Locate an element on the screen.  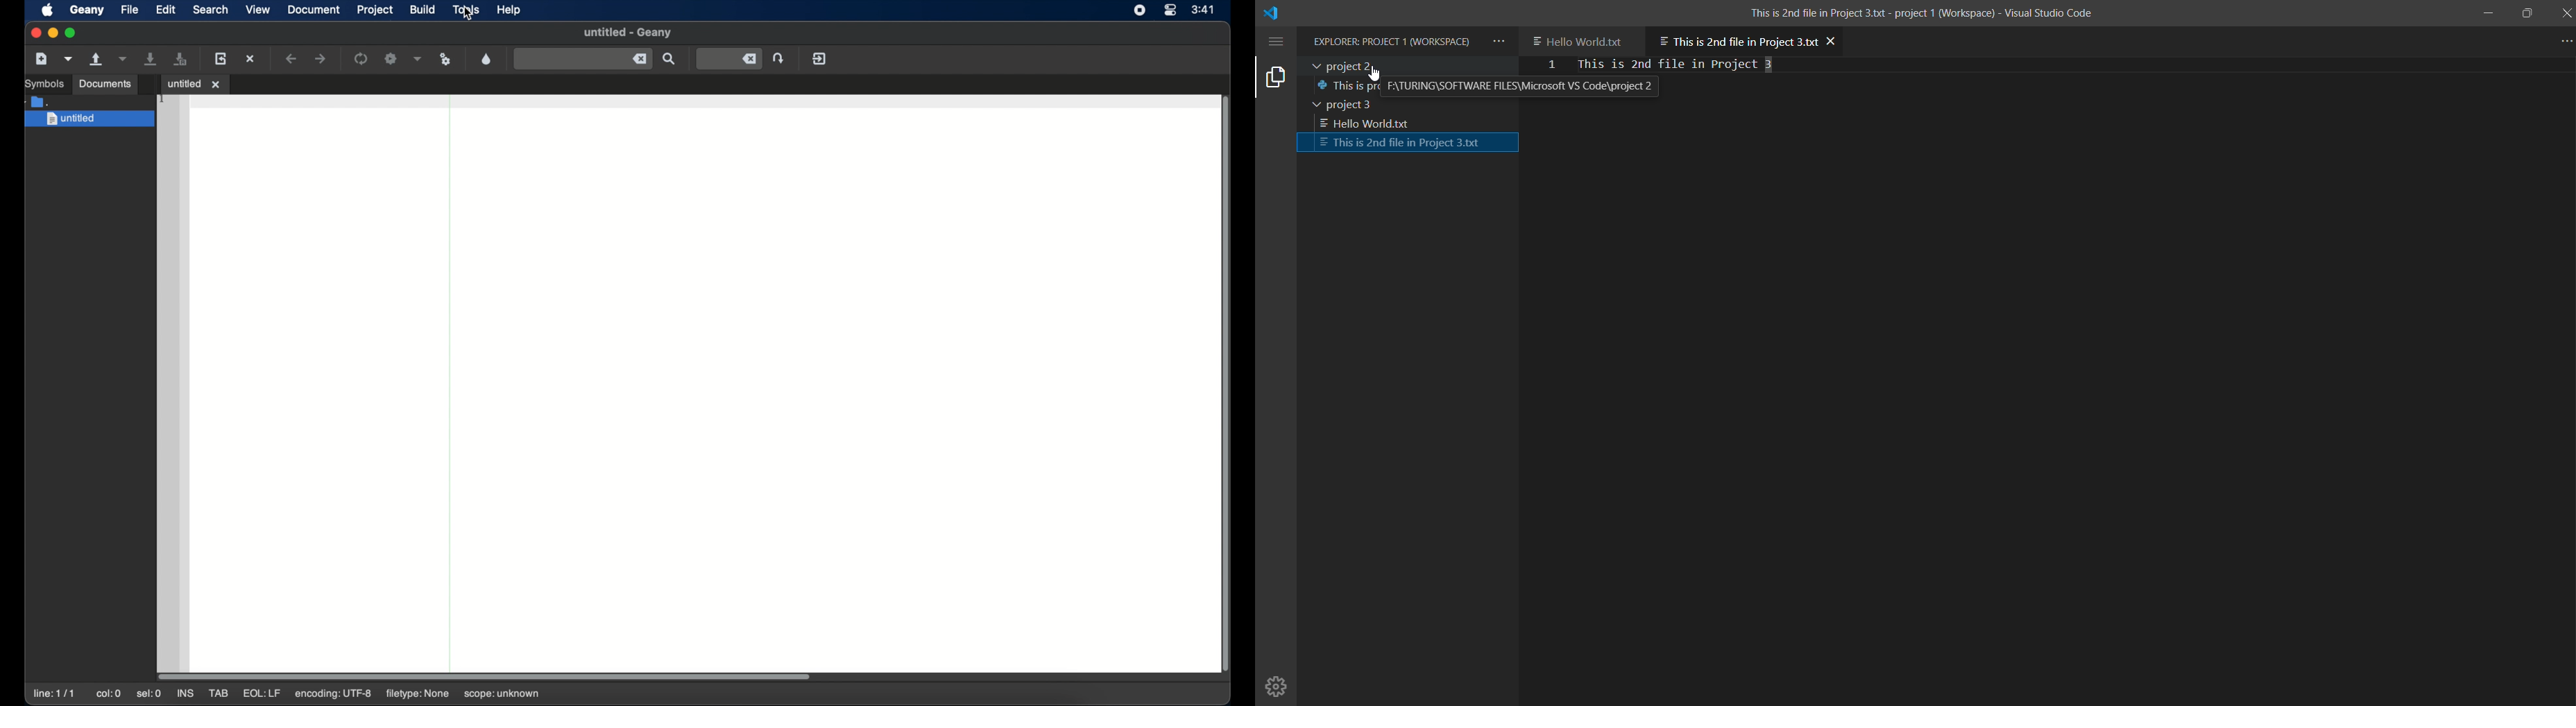
build the current file is located at coordinates (391, 59).